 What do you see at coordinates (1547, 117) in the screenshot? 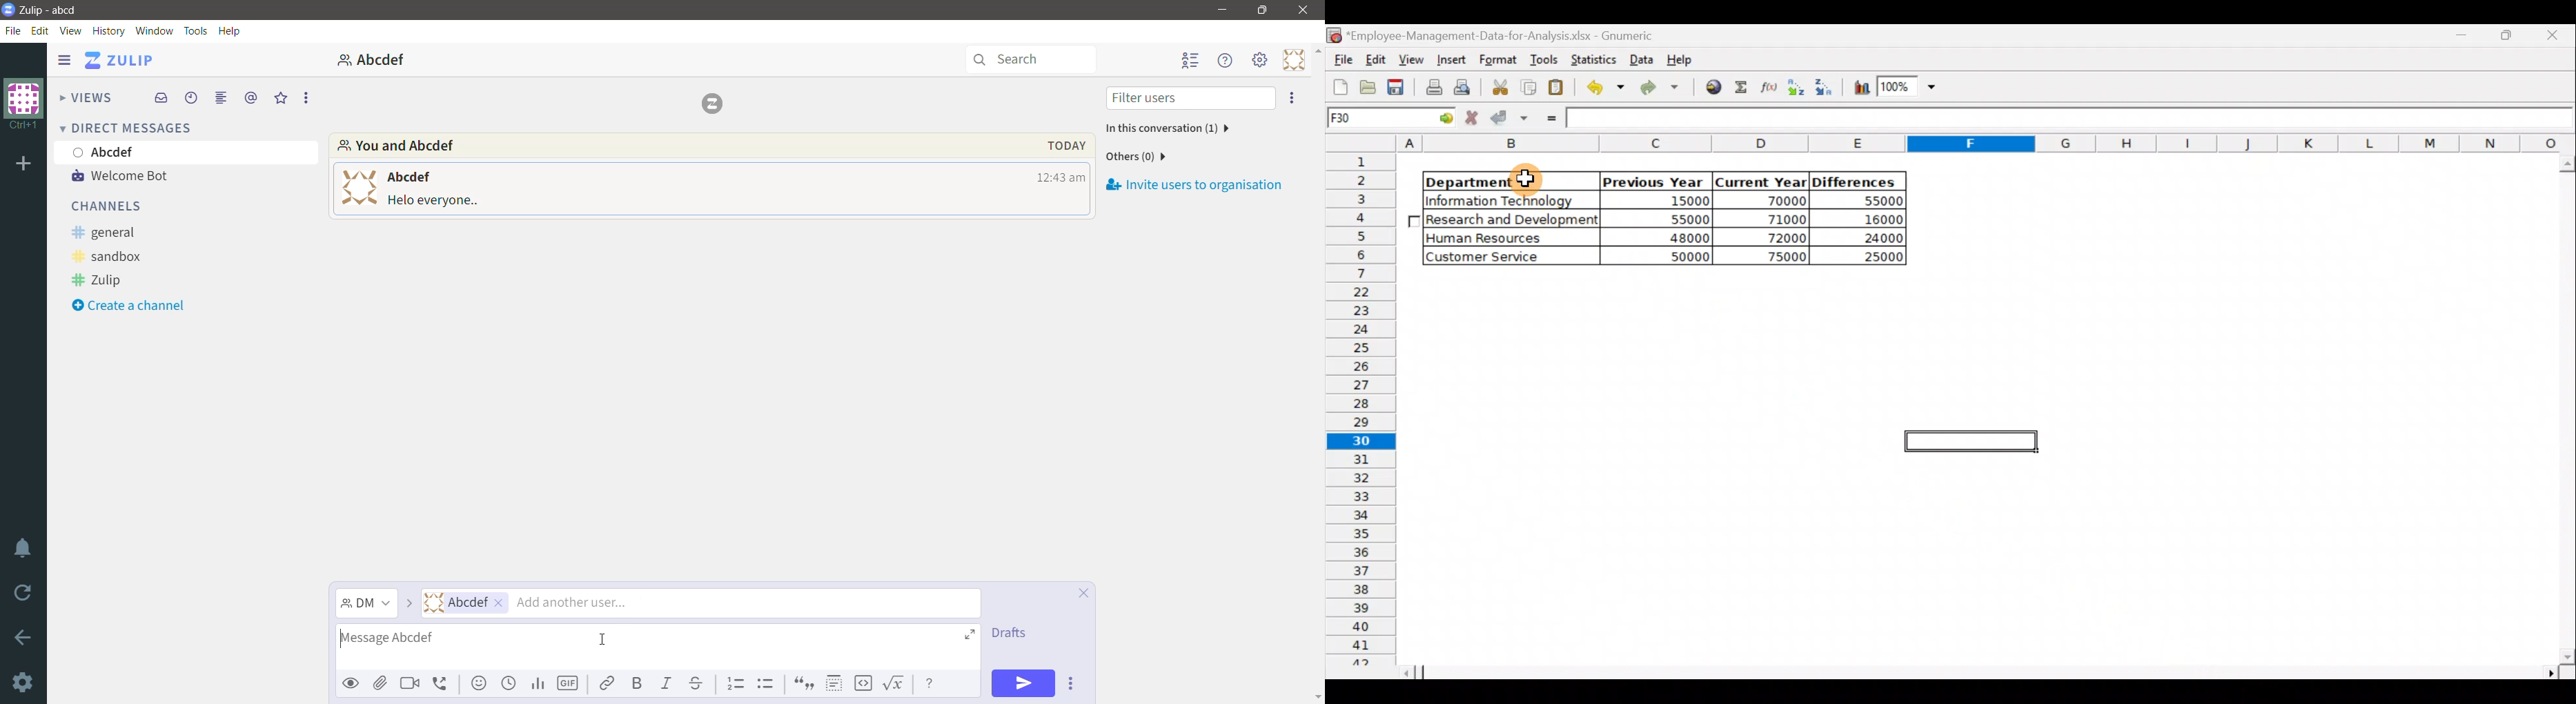
I see `Enter formula` at bounding box center [1547, 117].